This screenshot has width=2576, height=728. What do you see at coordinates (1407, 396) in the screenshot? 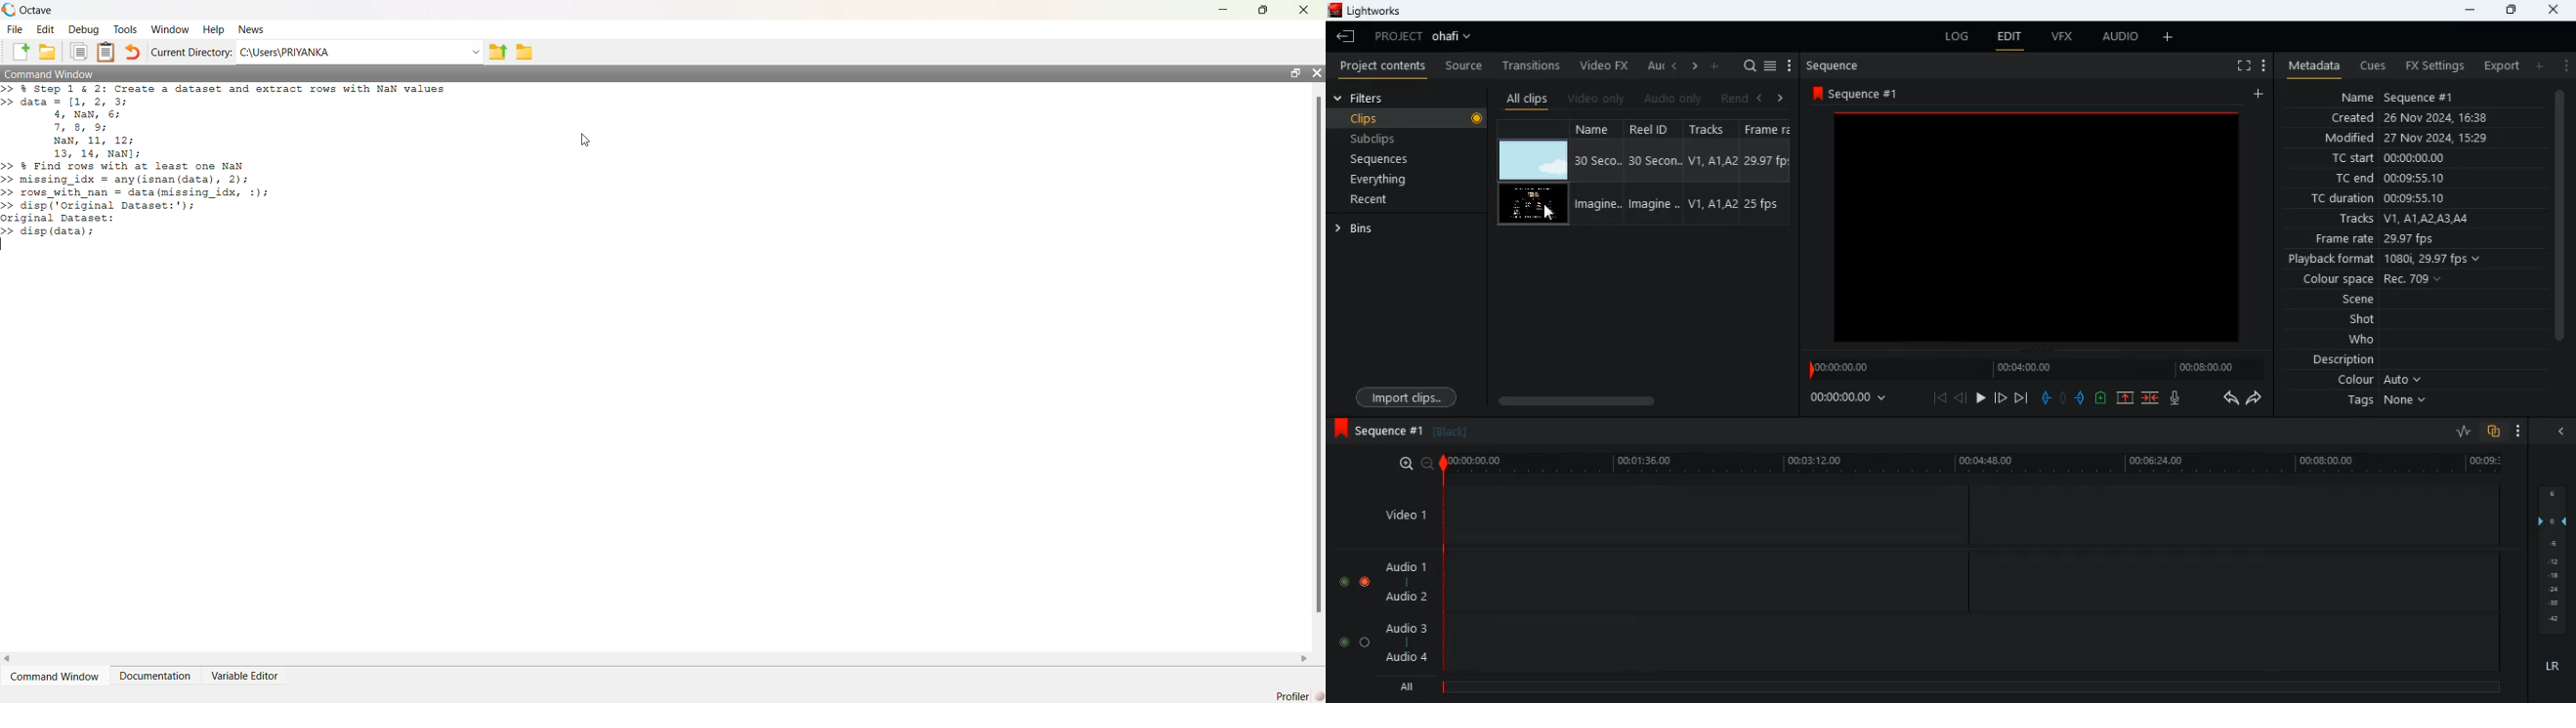
I see `import clips` at bounding box center [1407, 396].